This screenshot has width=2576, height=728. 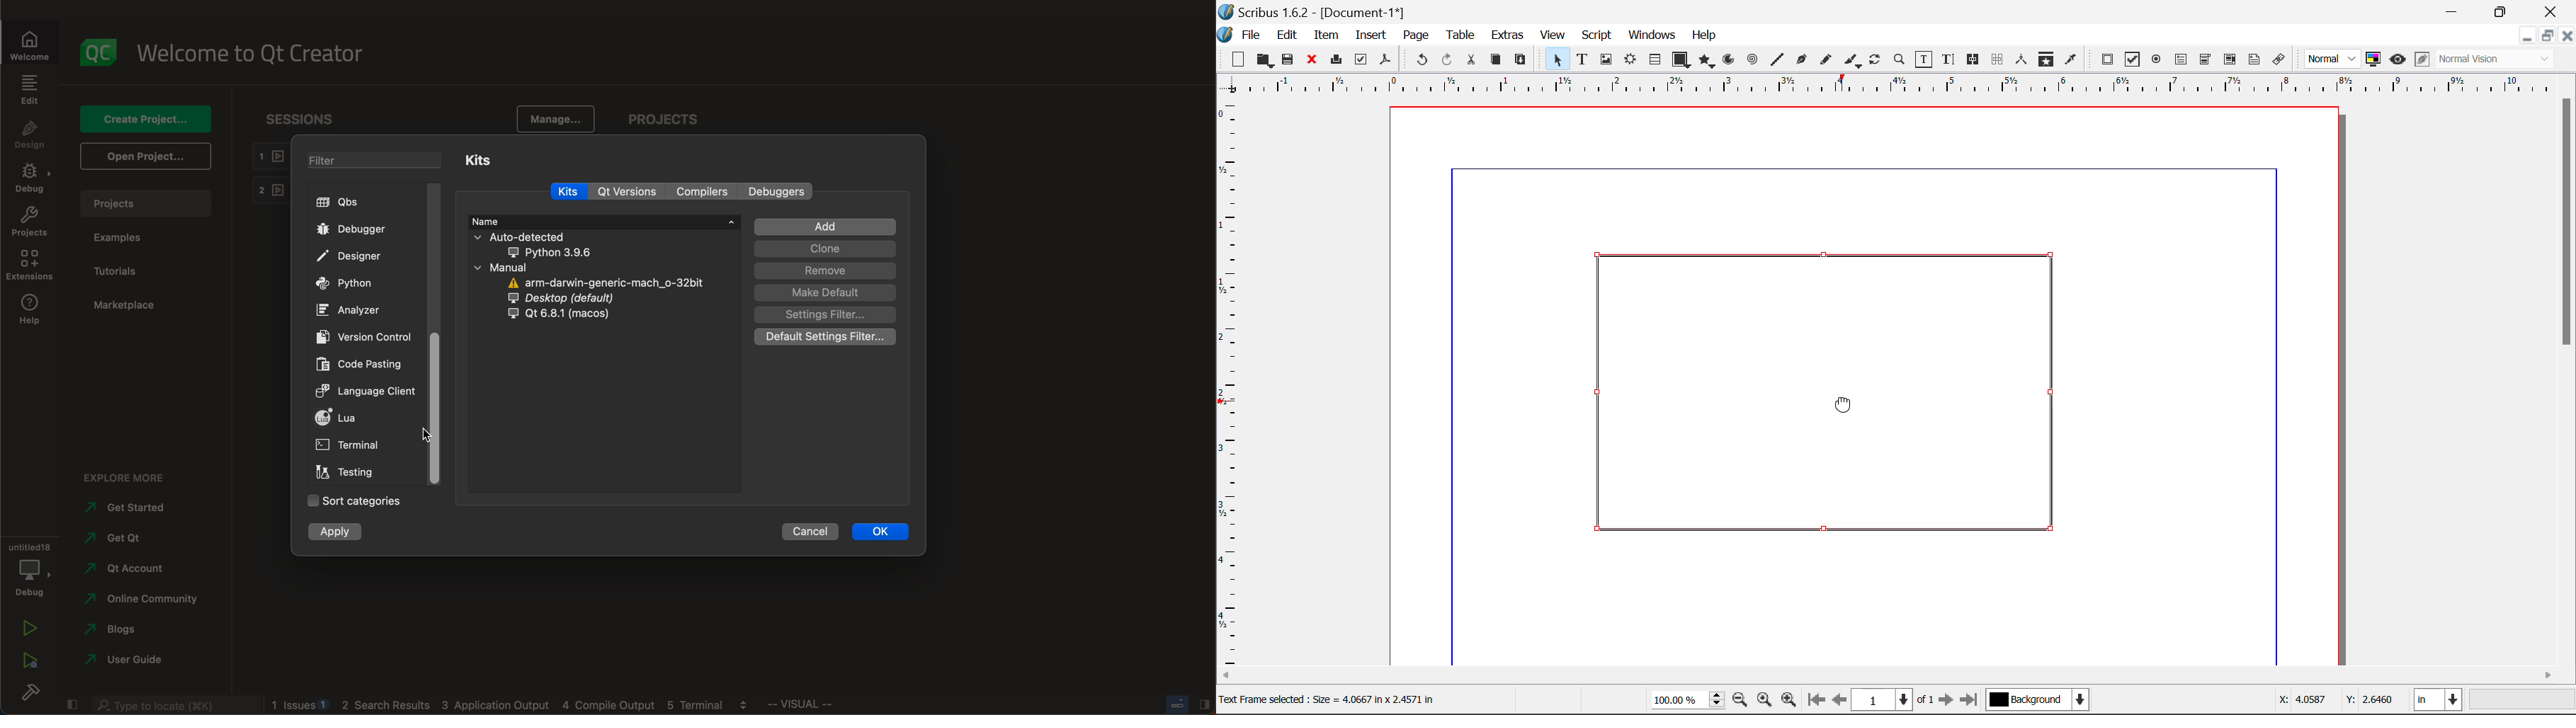 I want to click on Restore Down, so click(x=2526, y=35).